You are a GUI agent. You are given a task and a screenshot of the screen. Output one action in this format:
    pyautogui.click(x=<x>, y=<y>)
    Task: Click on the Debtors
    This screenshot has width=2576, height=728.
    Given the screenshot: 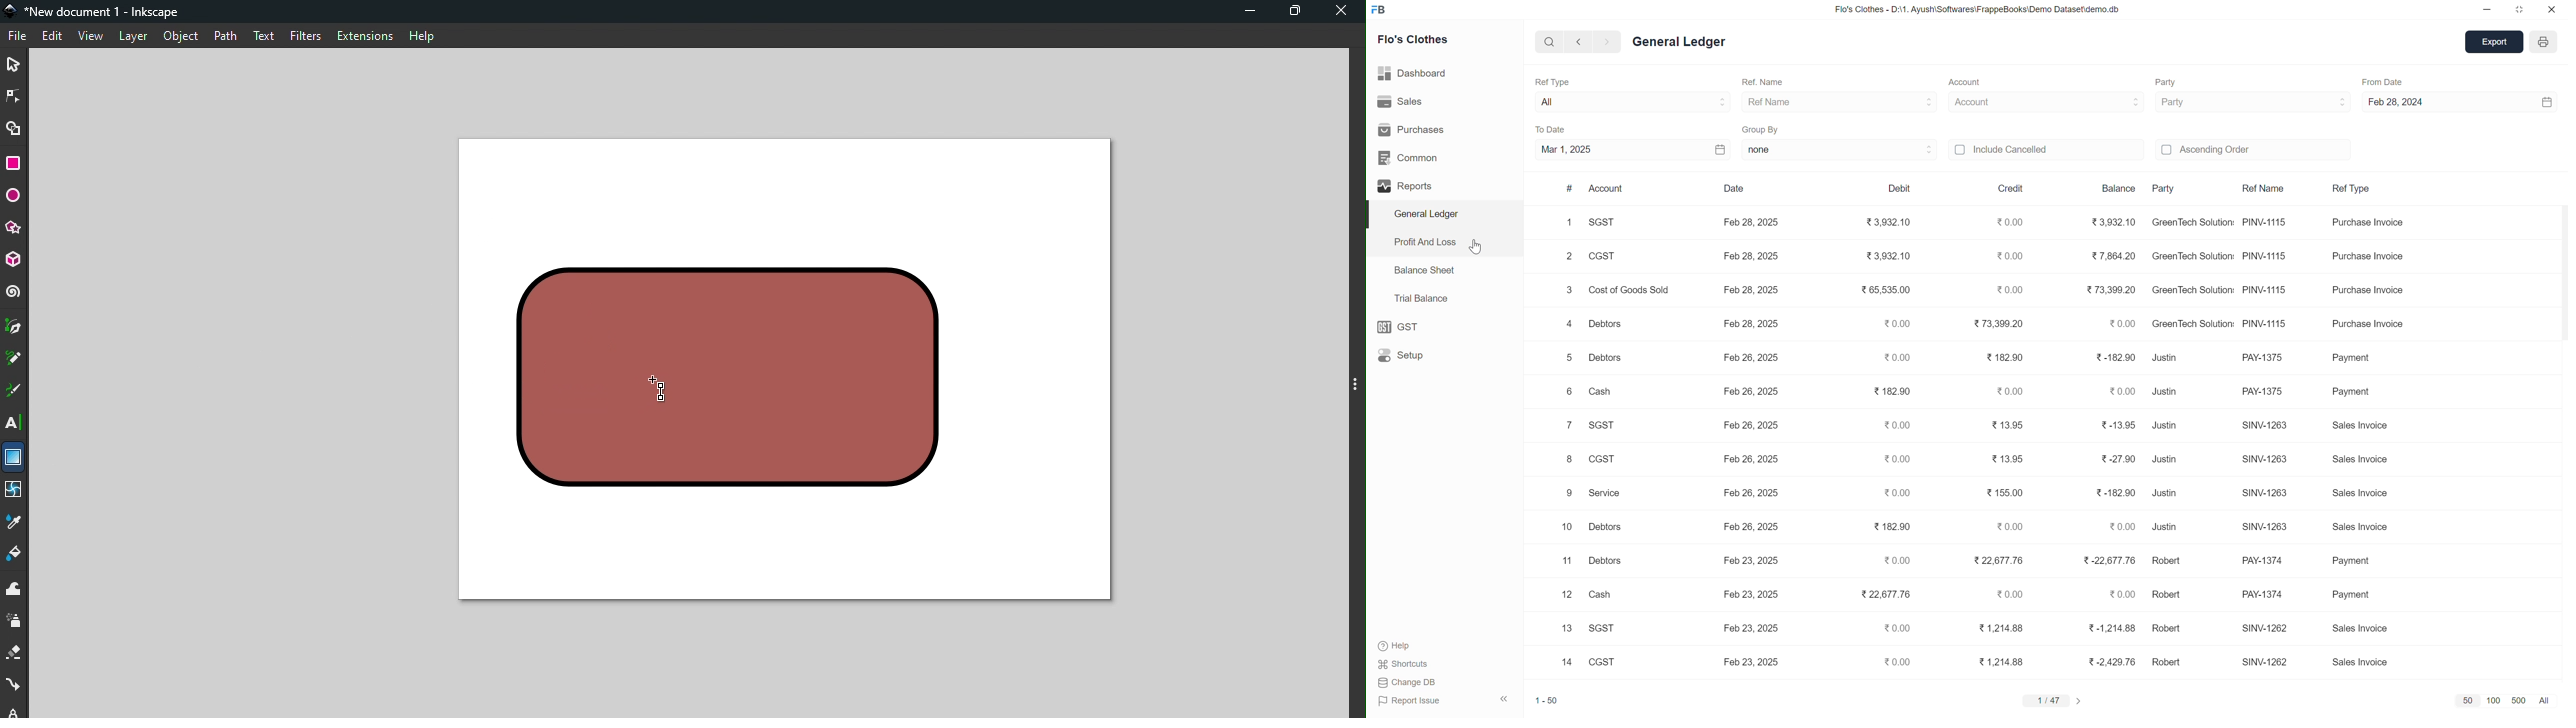 What is the action you would take?
    pyautogui.click(x=1604, y=358)
    